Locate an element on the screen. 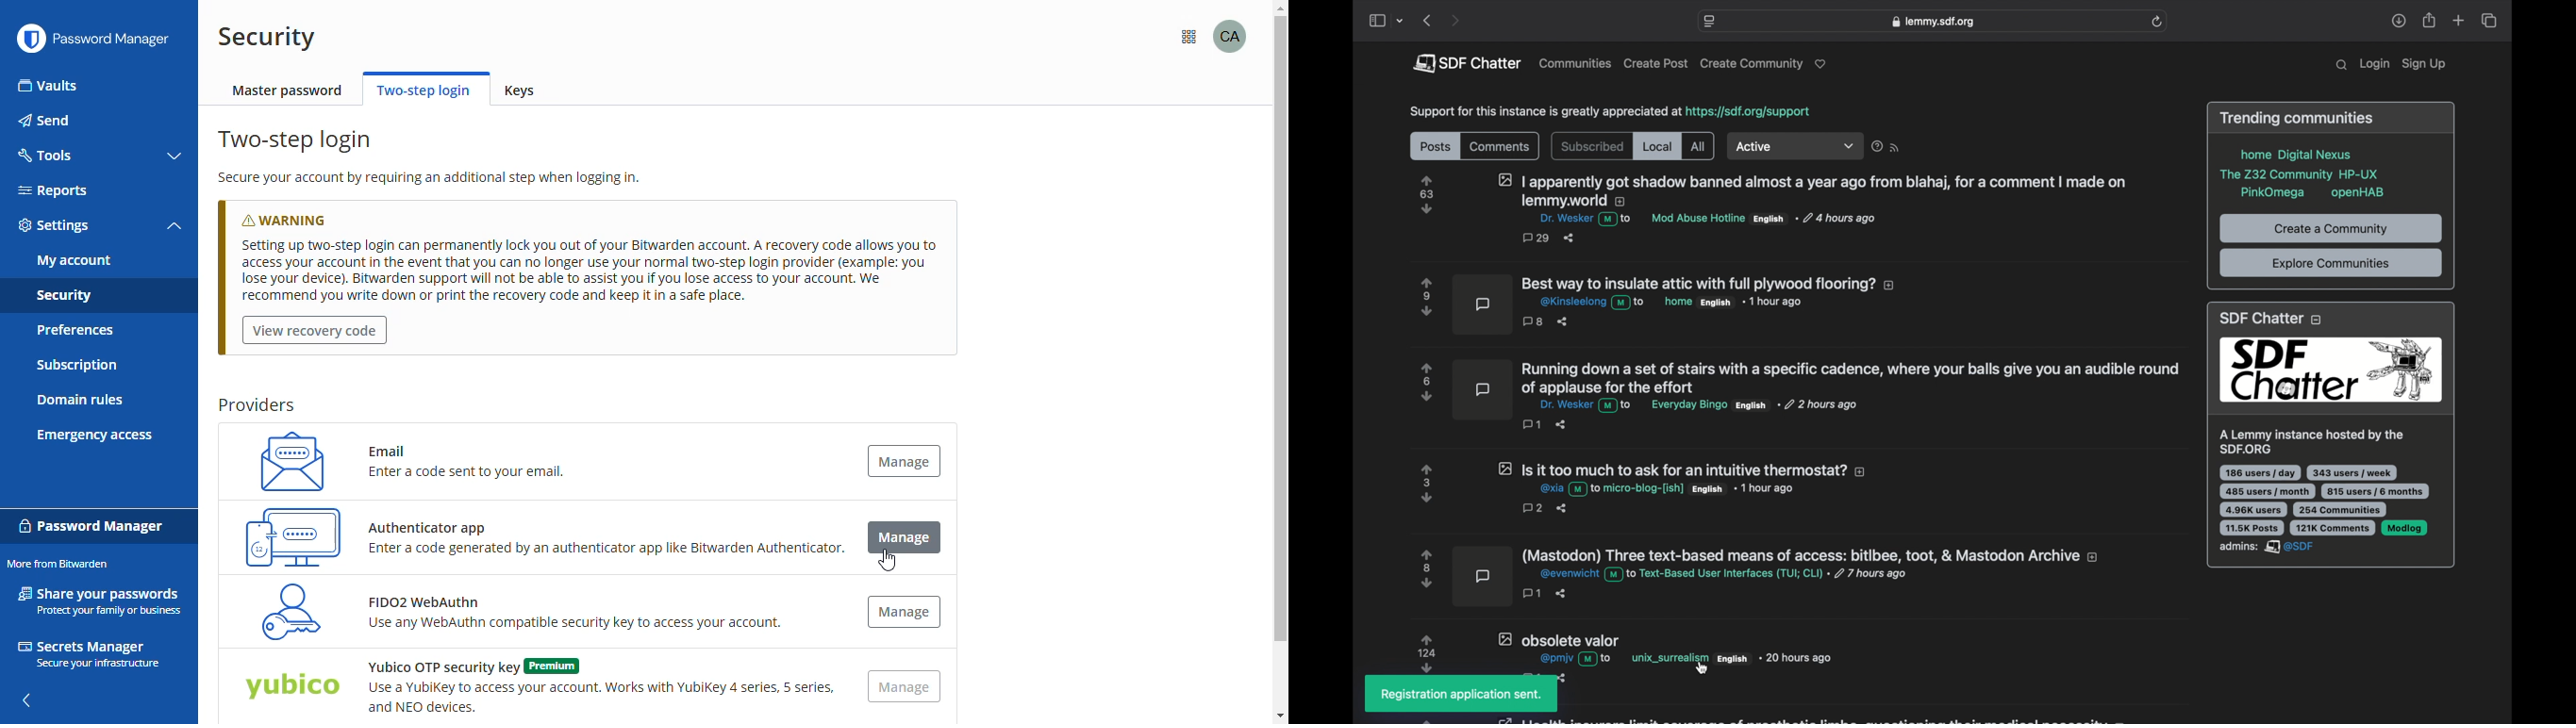 The height and width of the screenshot is (728, 2576). send is located at coordinates (46, 121).